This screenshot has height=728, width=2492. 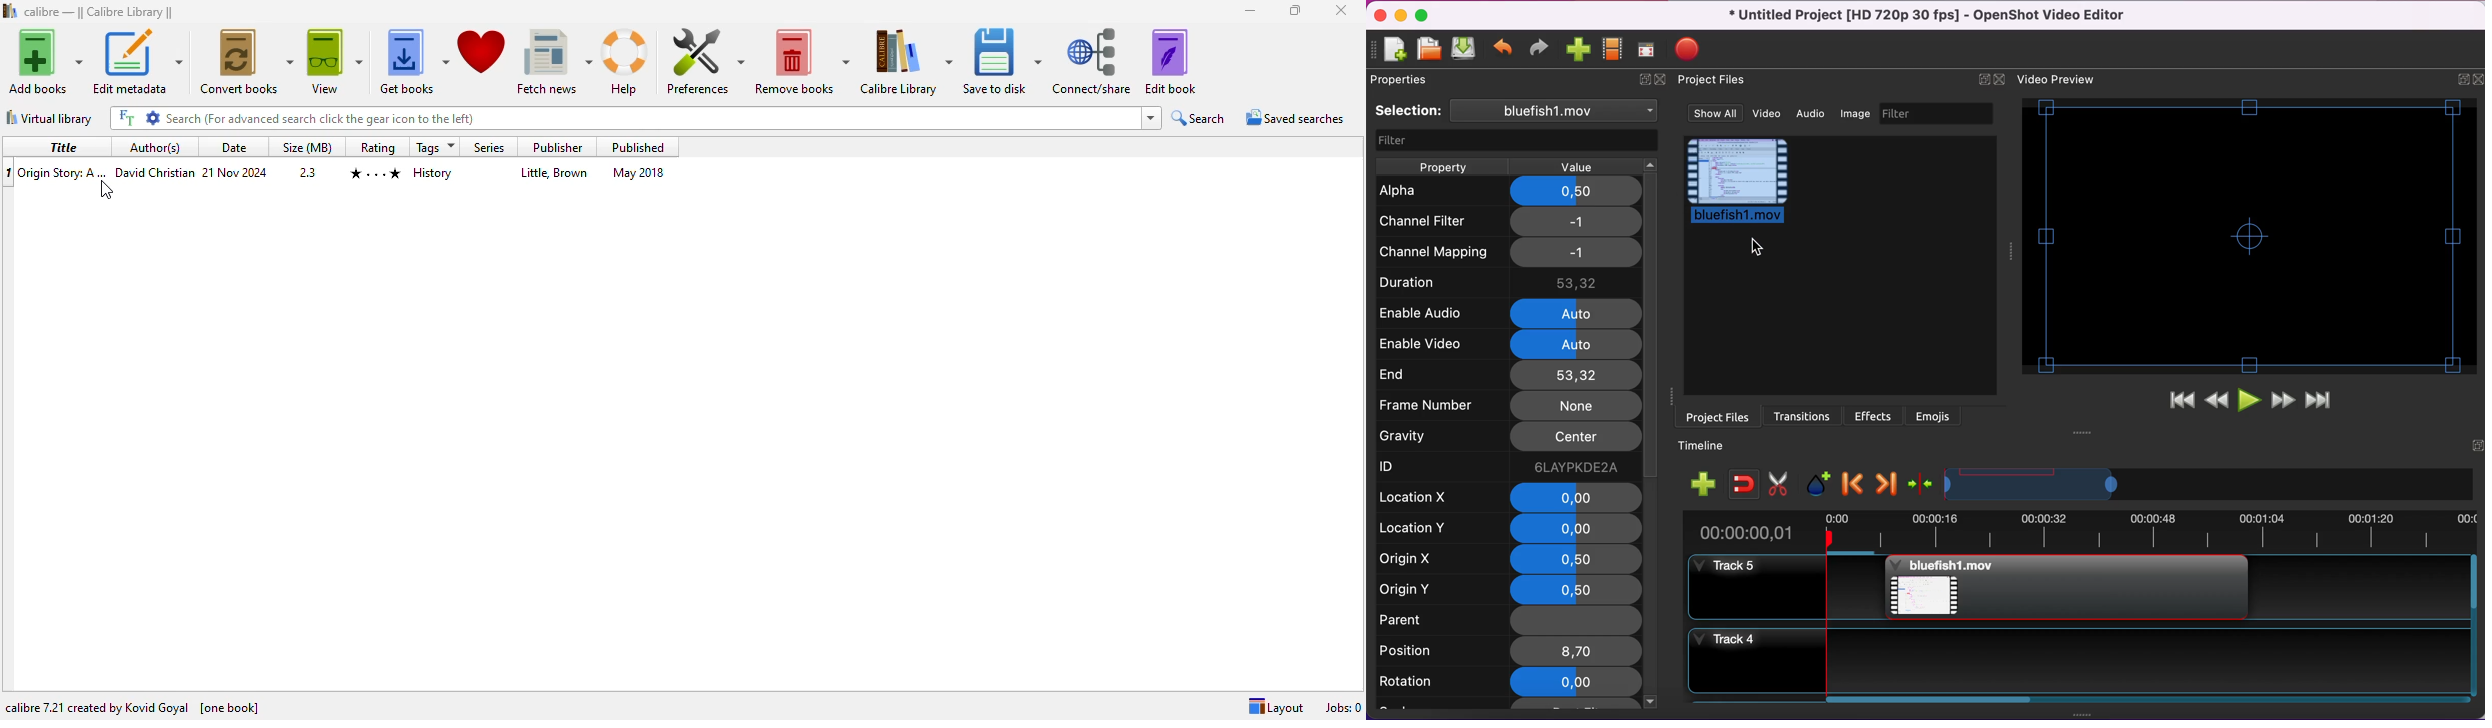 I want to click on author(s), so click(x=155, y=146).